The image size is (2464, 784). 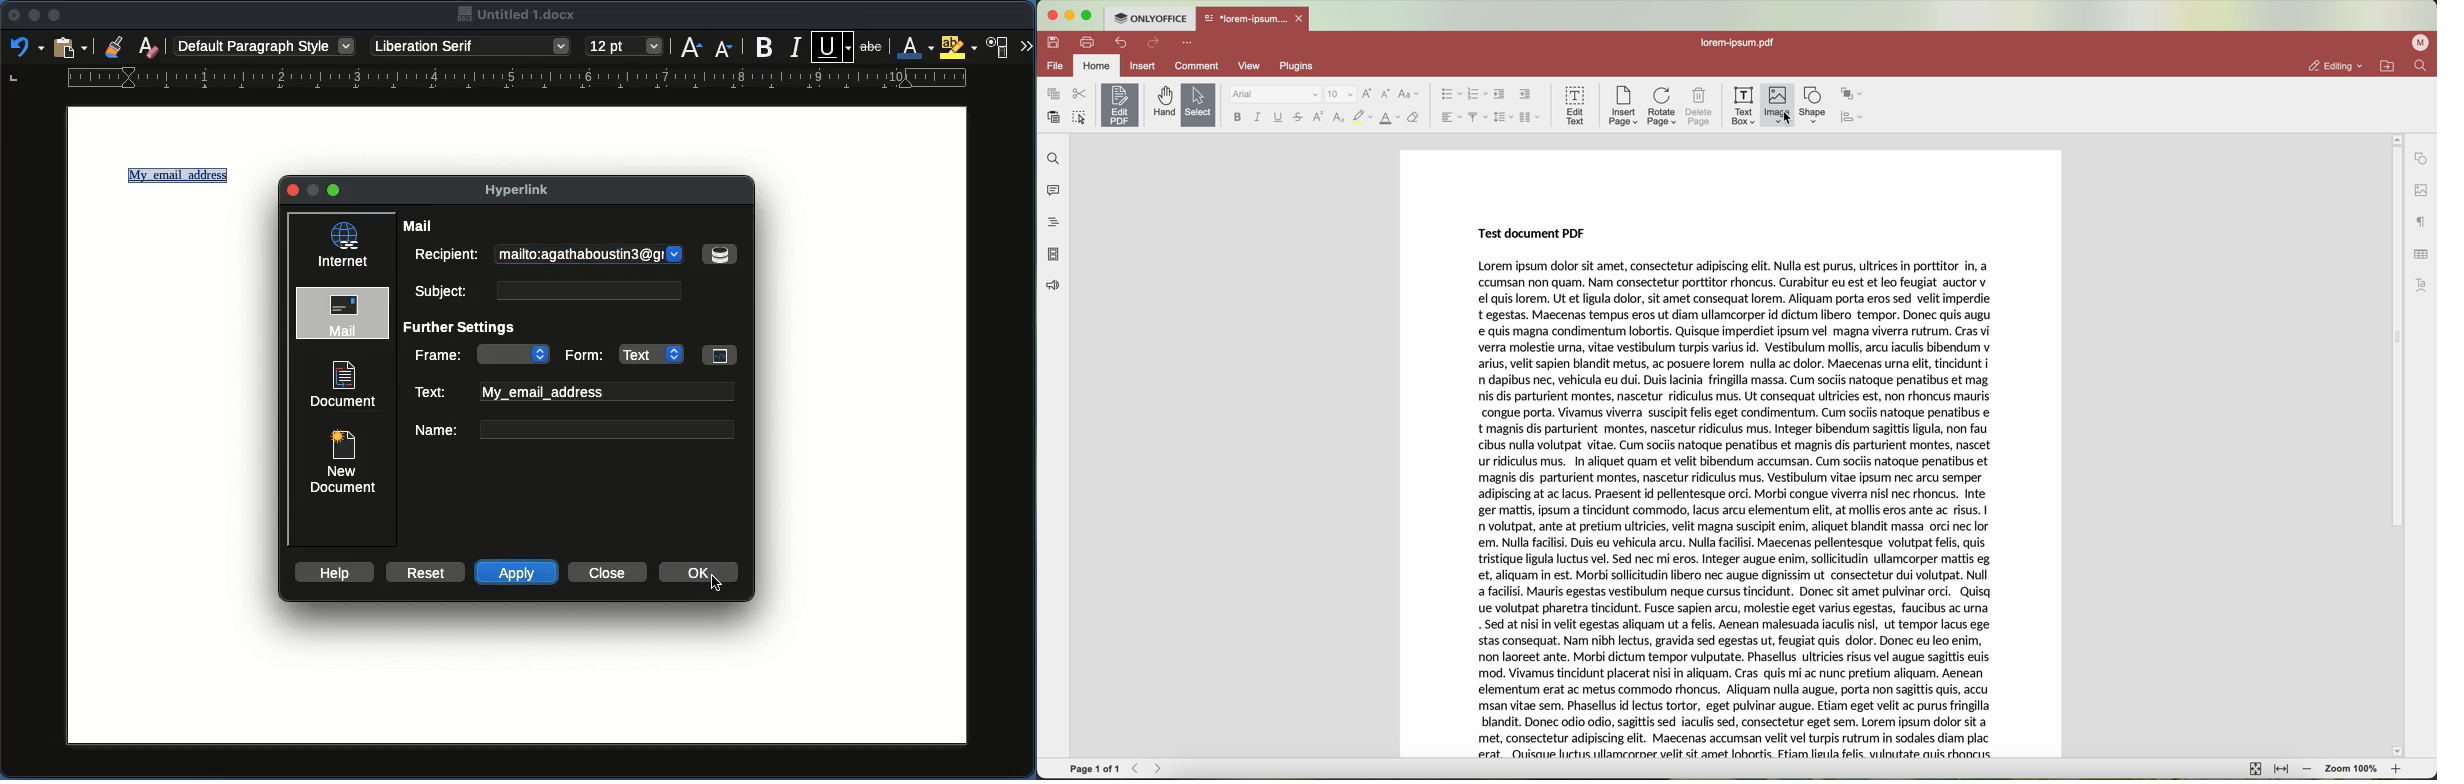 What do you see at coordinates (2281, 769) in the screenshot?
I see `fit to width` at bounding box center [2281, 769].